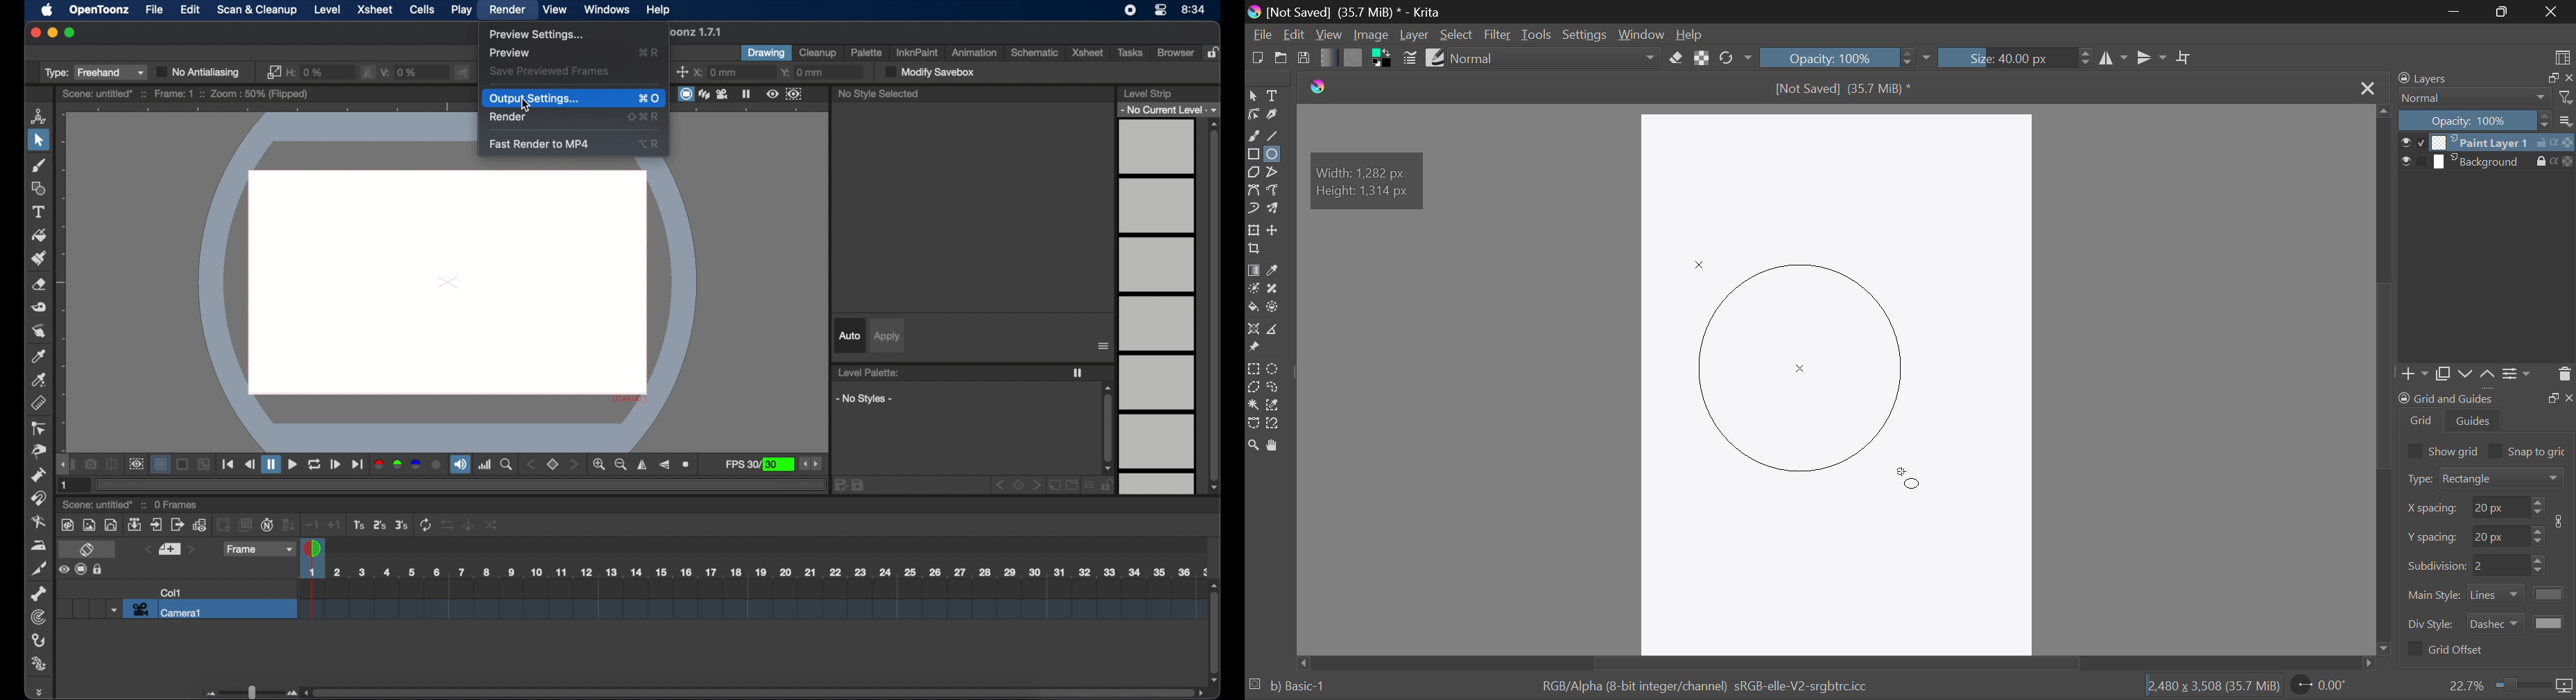  I want to click on Calligraphic Tool, so click(1273, 114).